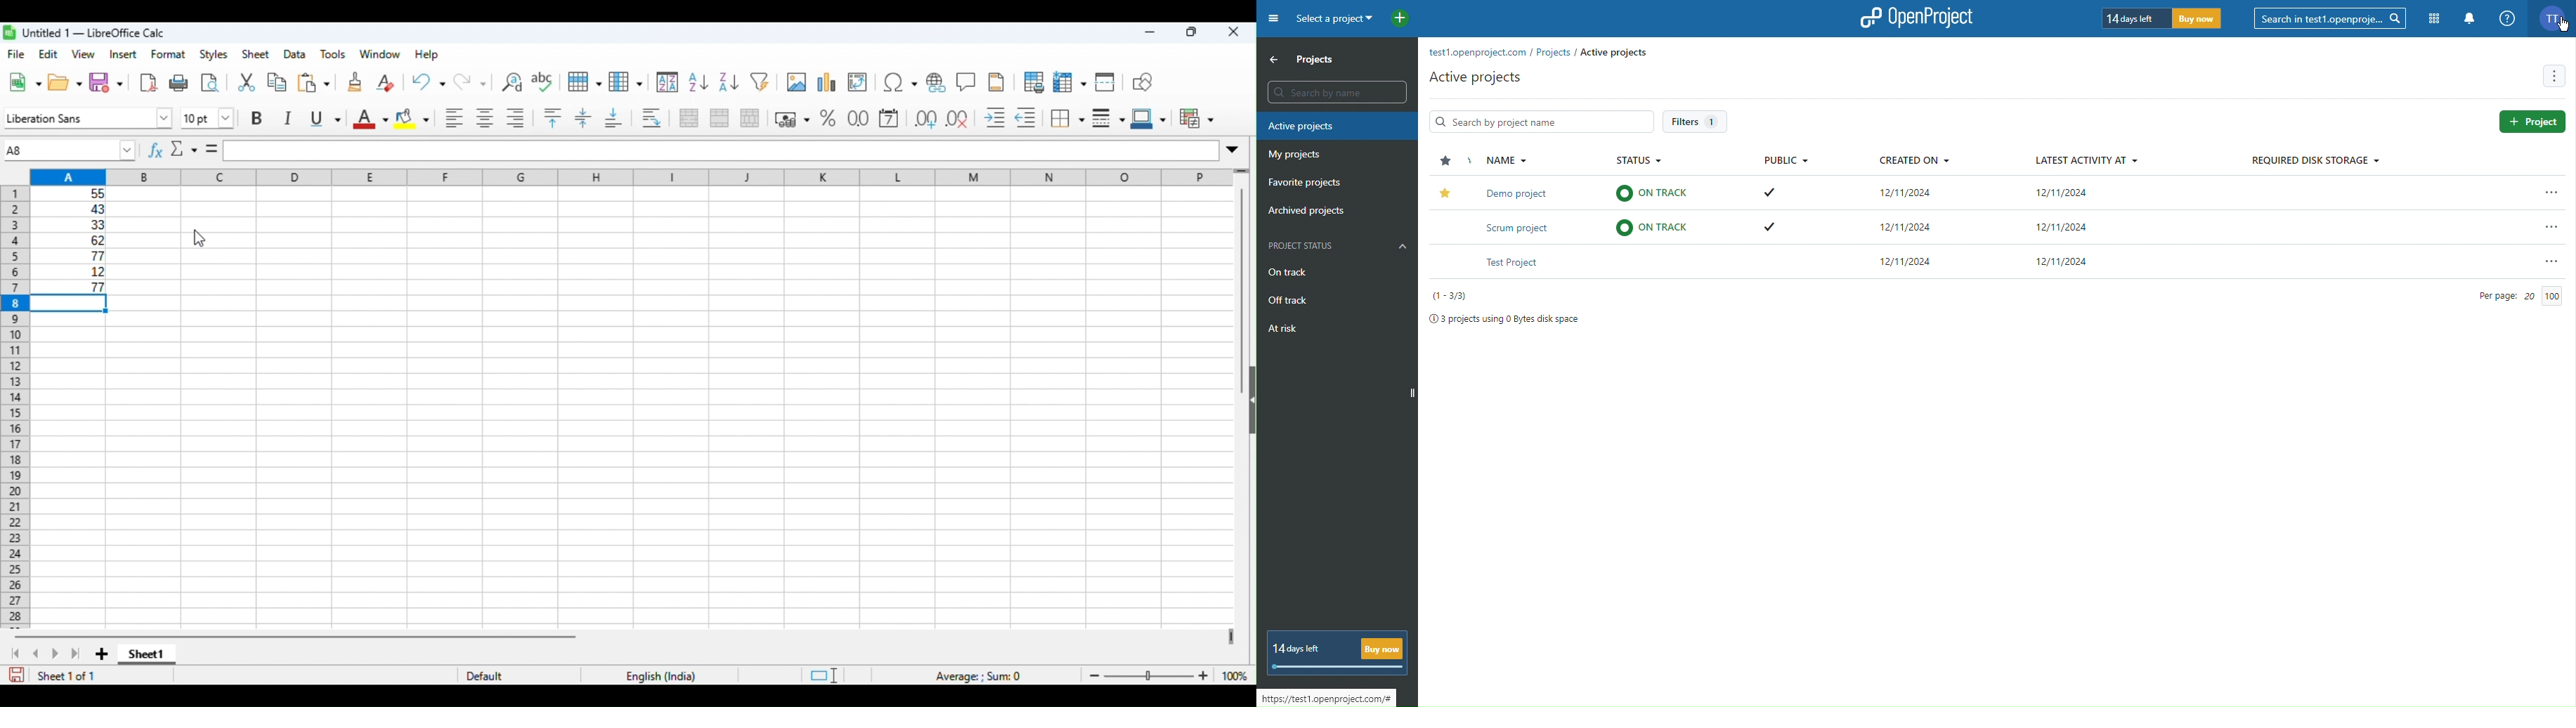 This screenshot has height=728, width=2576. I want to click on 12/11/2024, so click(1904, 264).